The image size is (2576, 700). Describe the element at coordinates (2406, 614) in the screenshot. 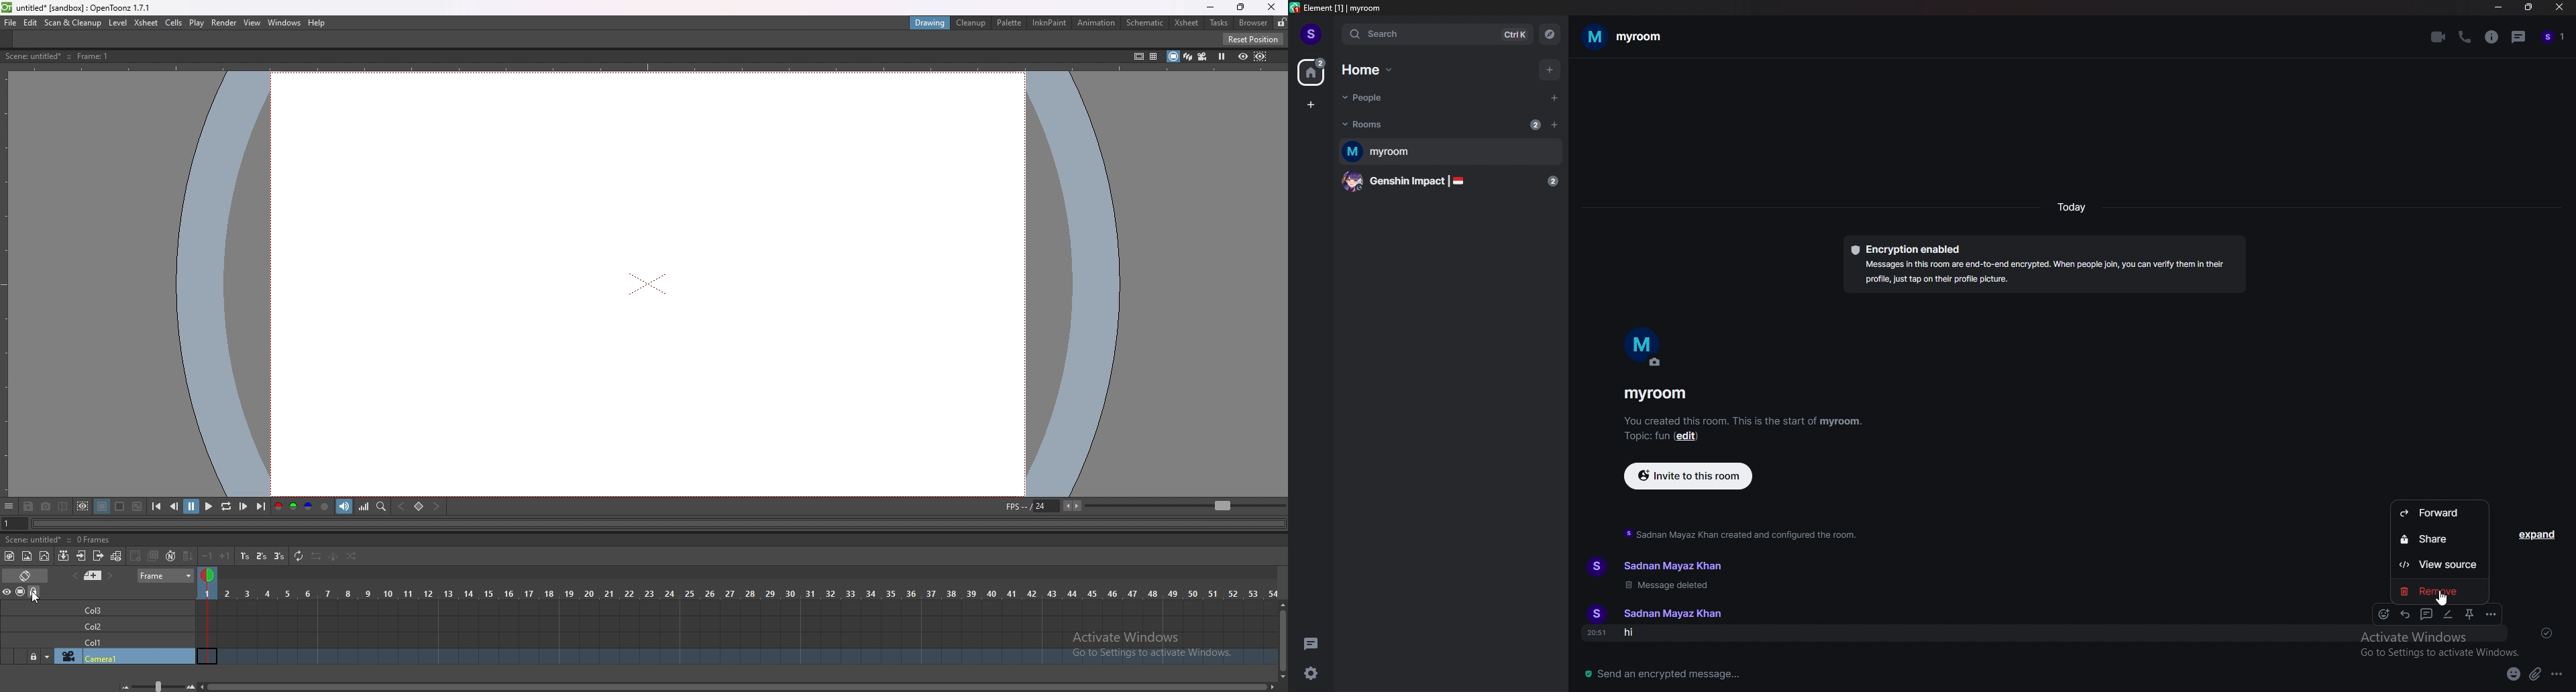

I see `reply` at that location.